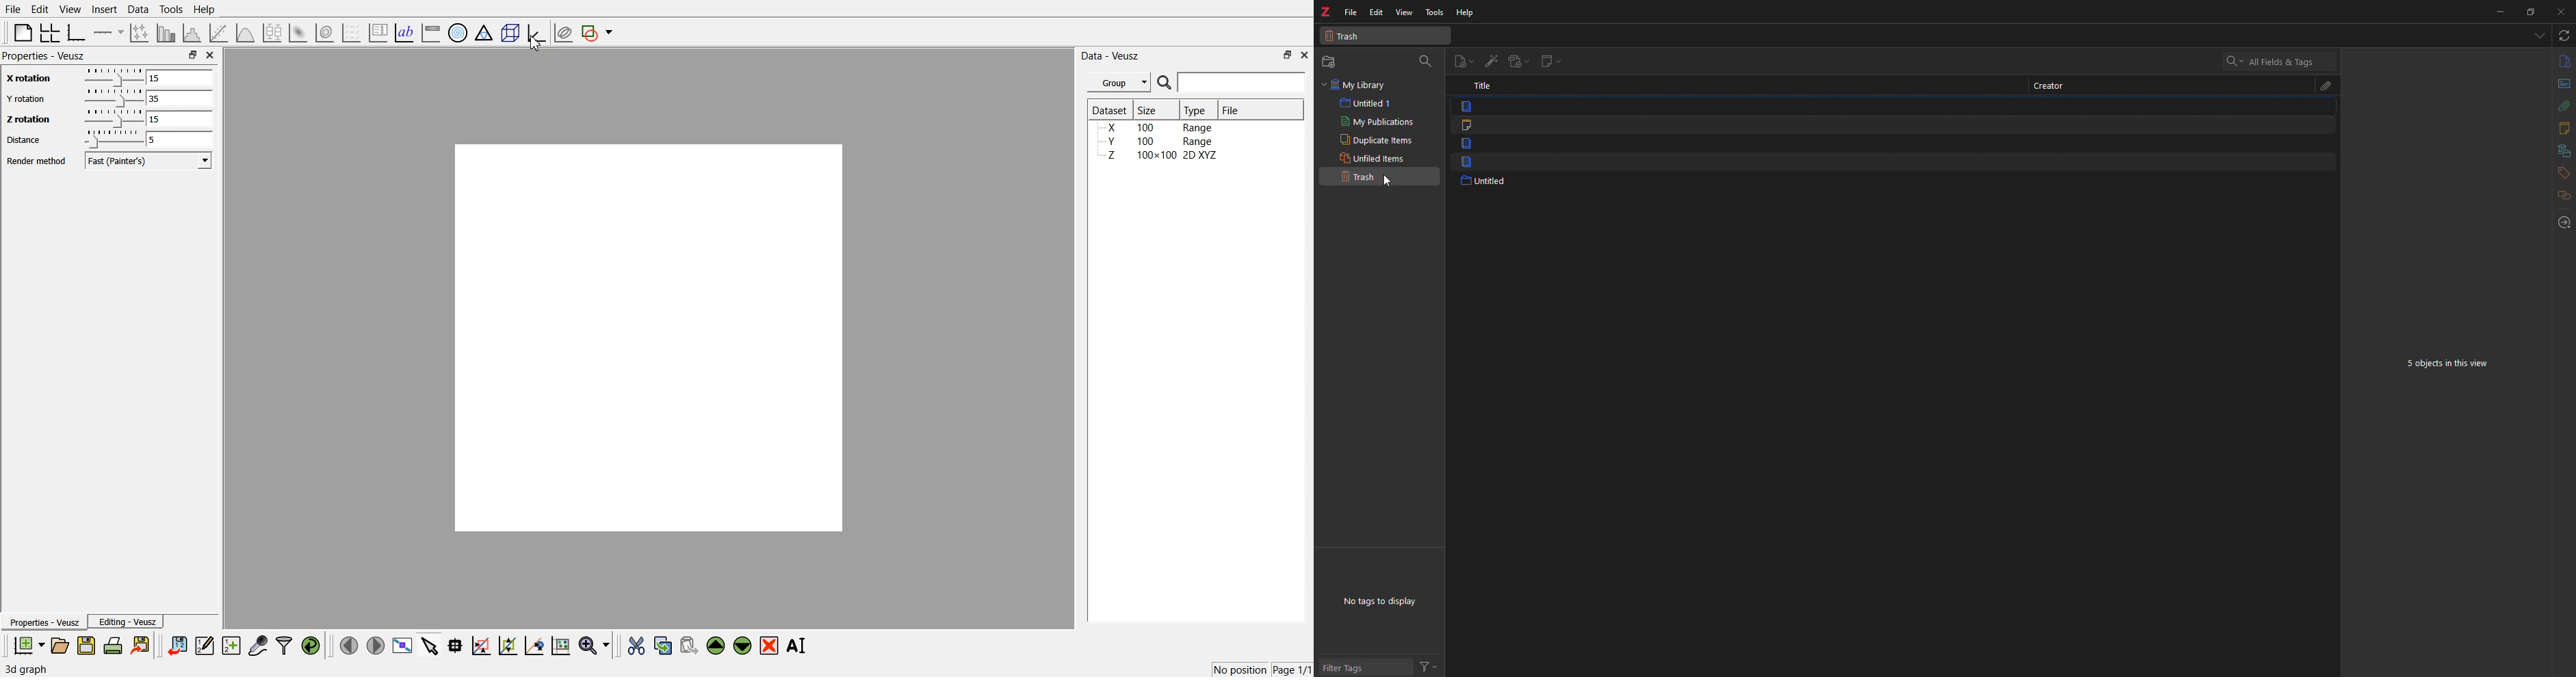  I want to click on New document, so click(28, 645).